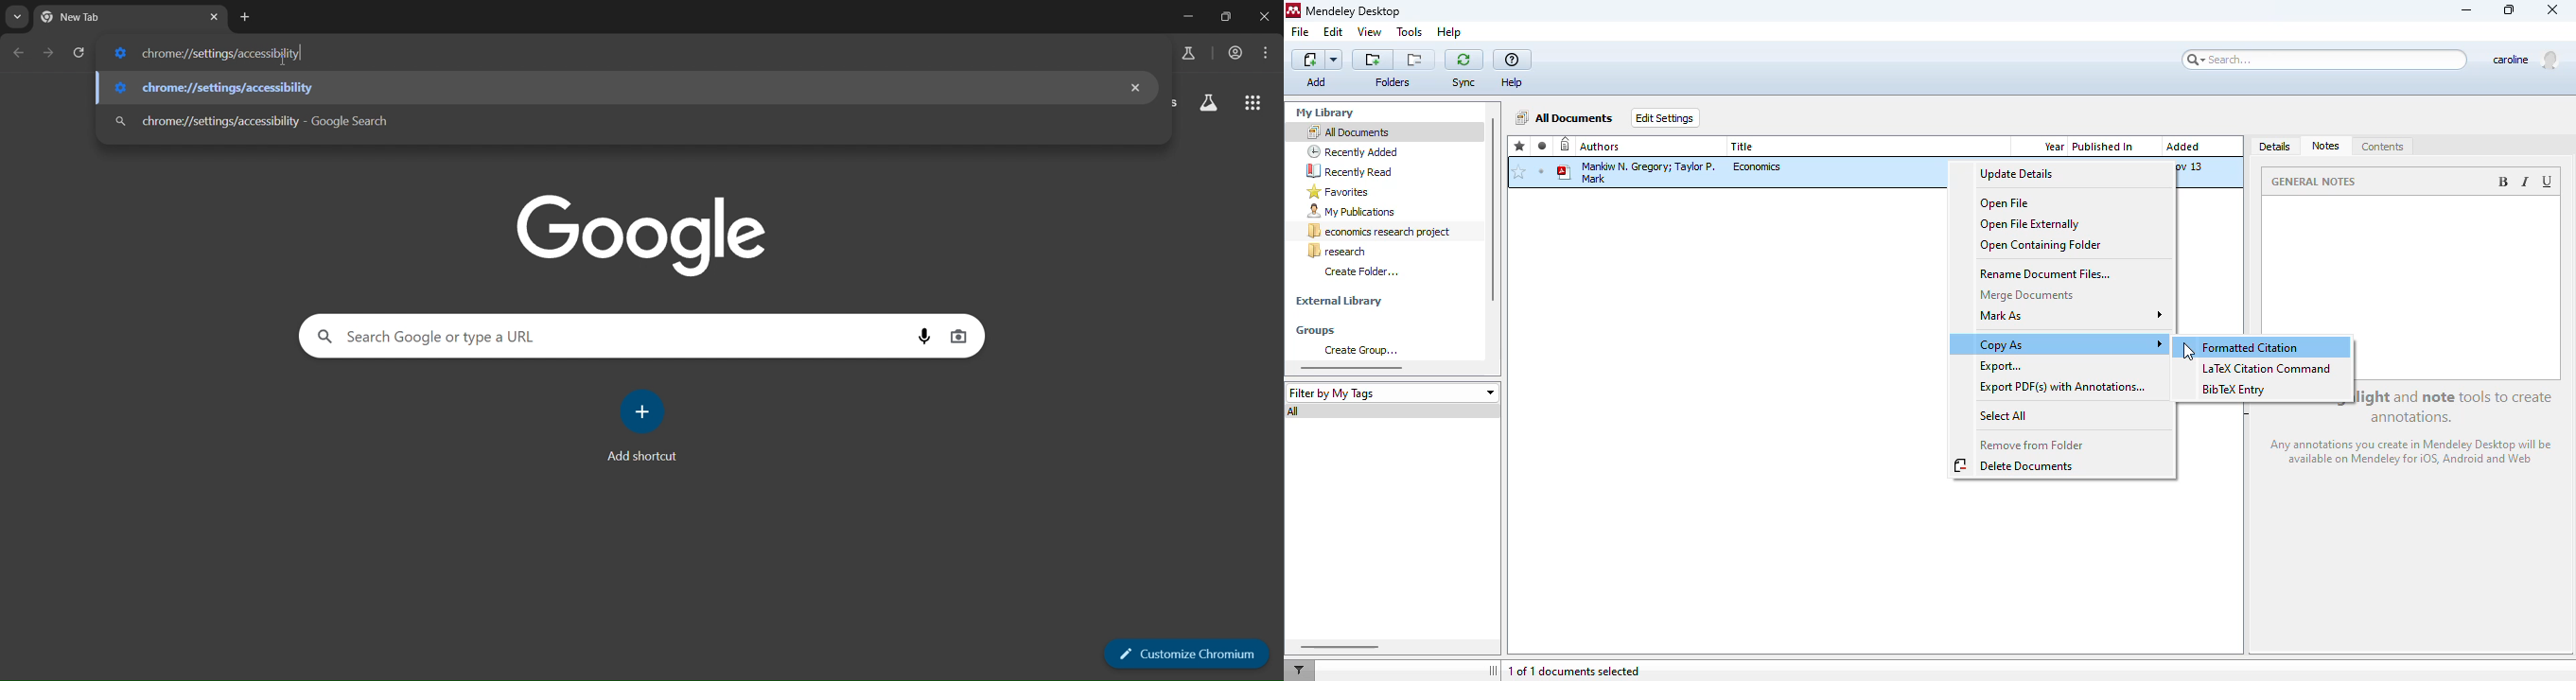  What do you see at coordinates (1759, 166) in the screenshot?
I see `economics` at bounding box center [1759, 166].